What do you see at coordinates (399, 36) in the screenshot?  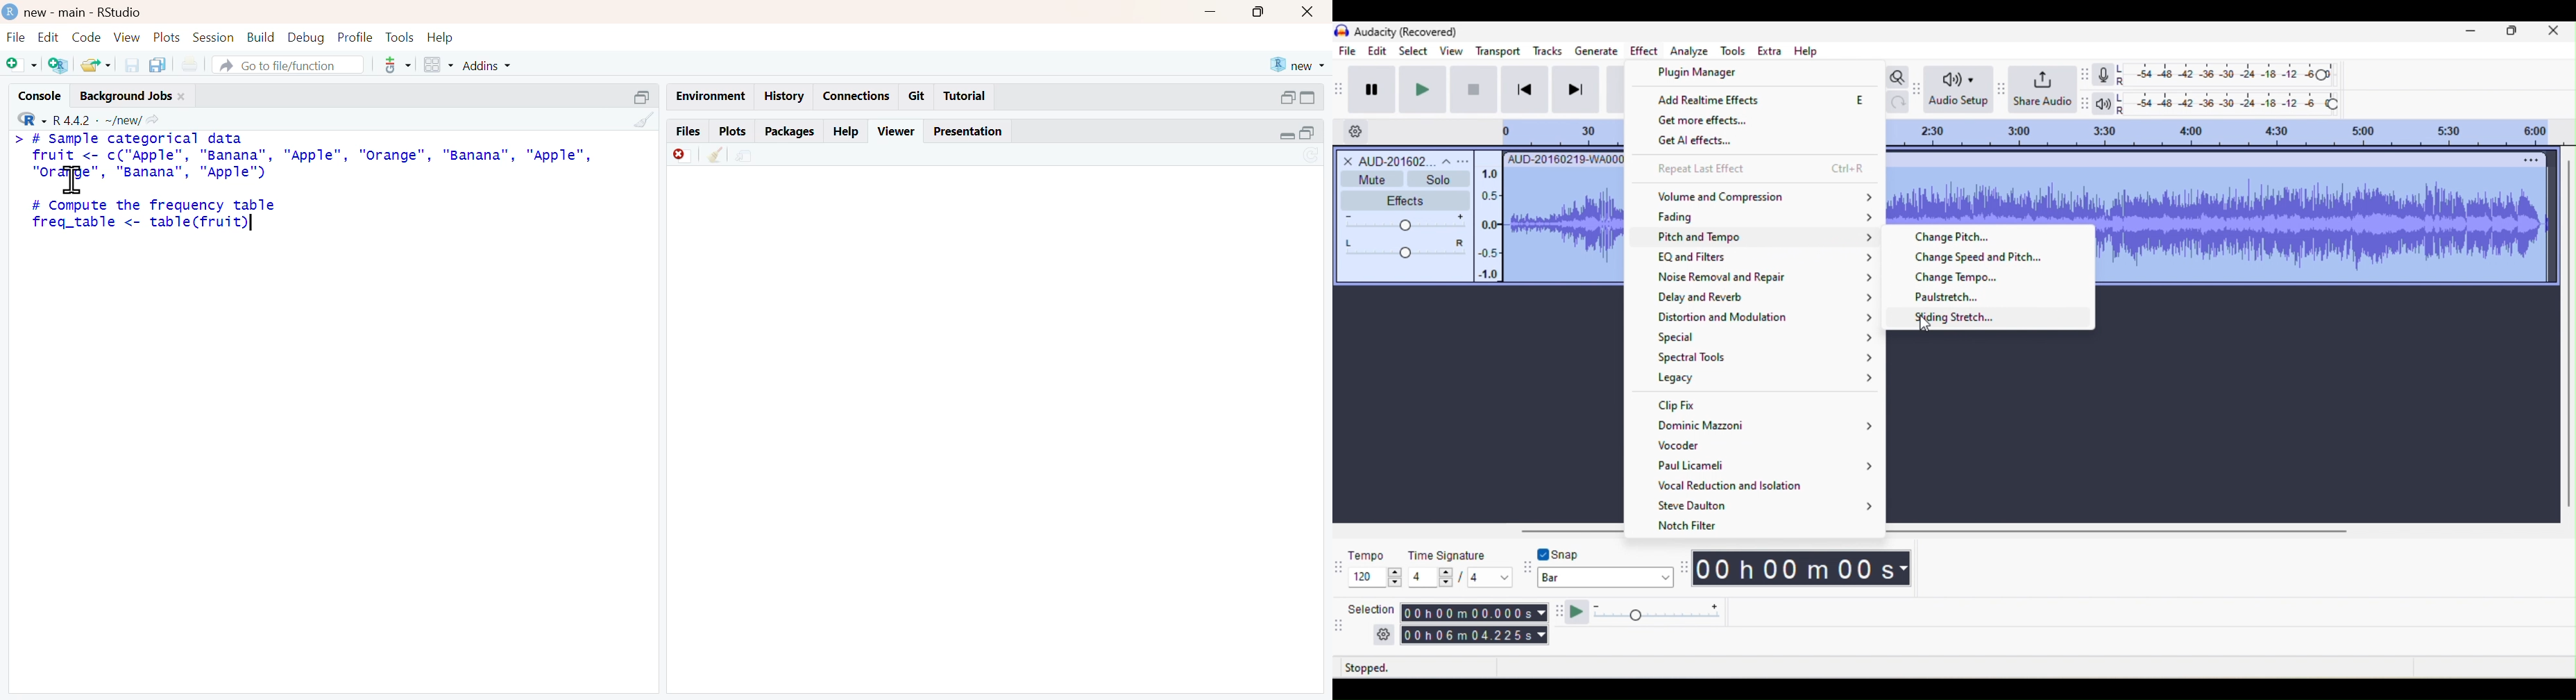 I see `tools` at bounding box center [399, 36].